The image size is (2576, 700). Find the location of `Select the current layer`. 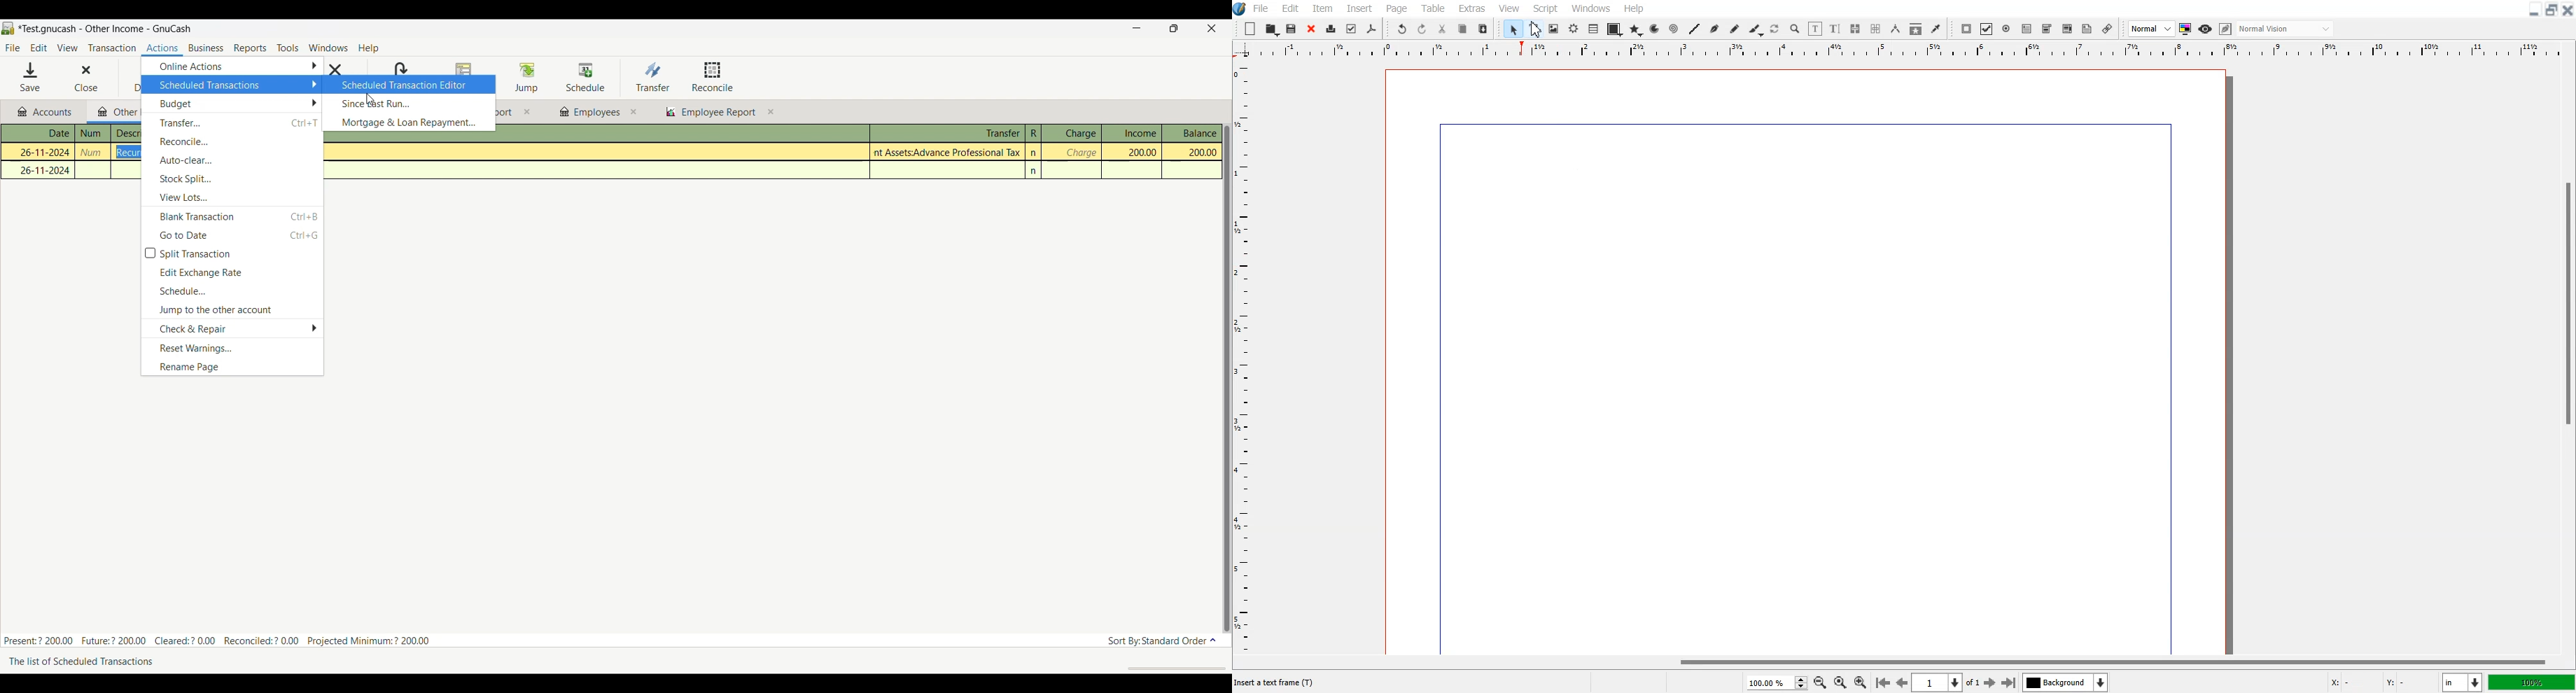

Select the current layer is located at coordinates (2067, 682).